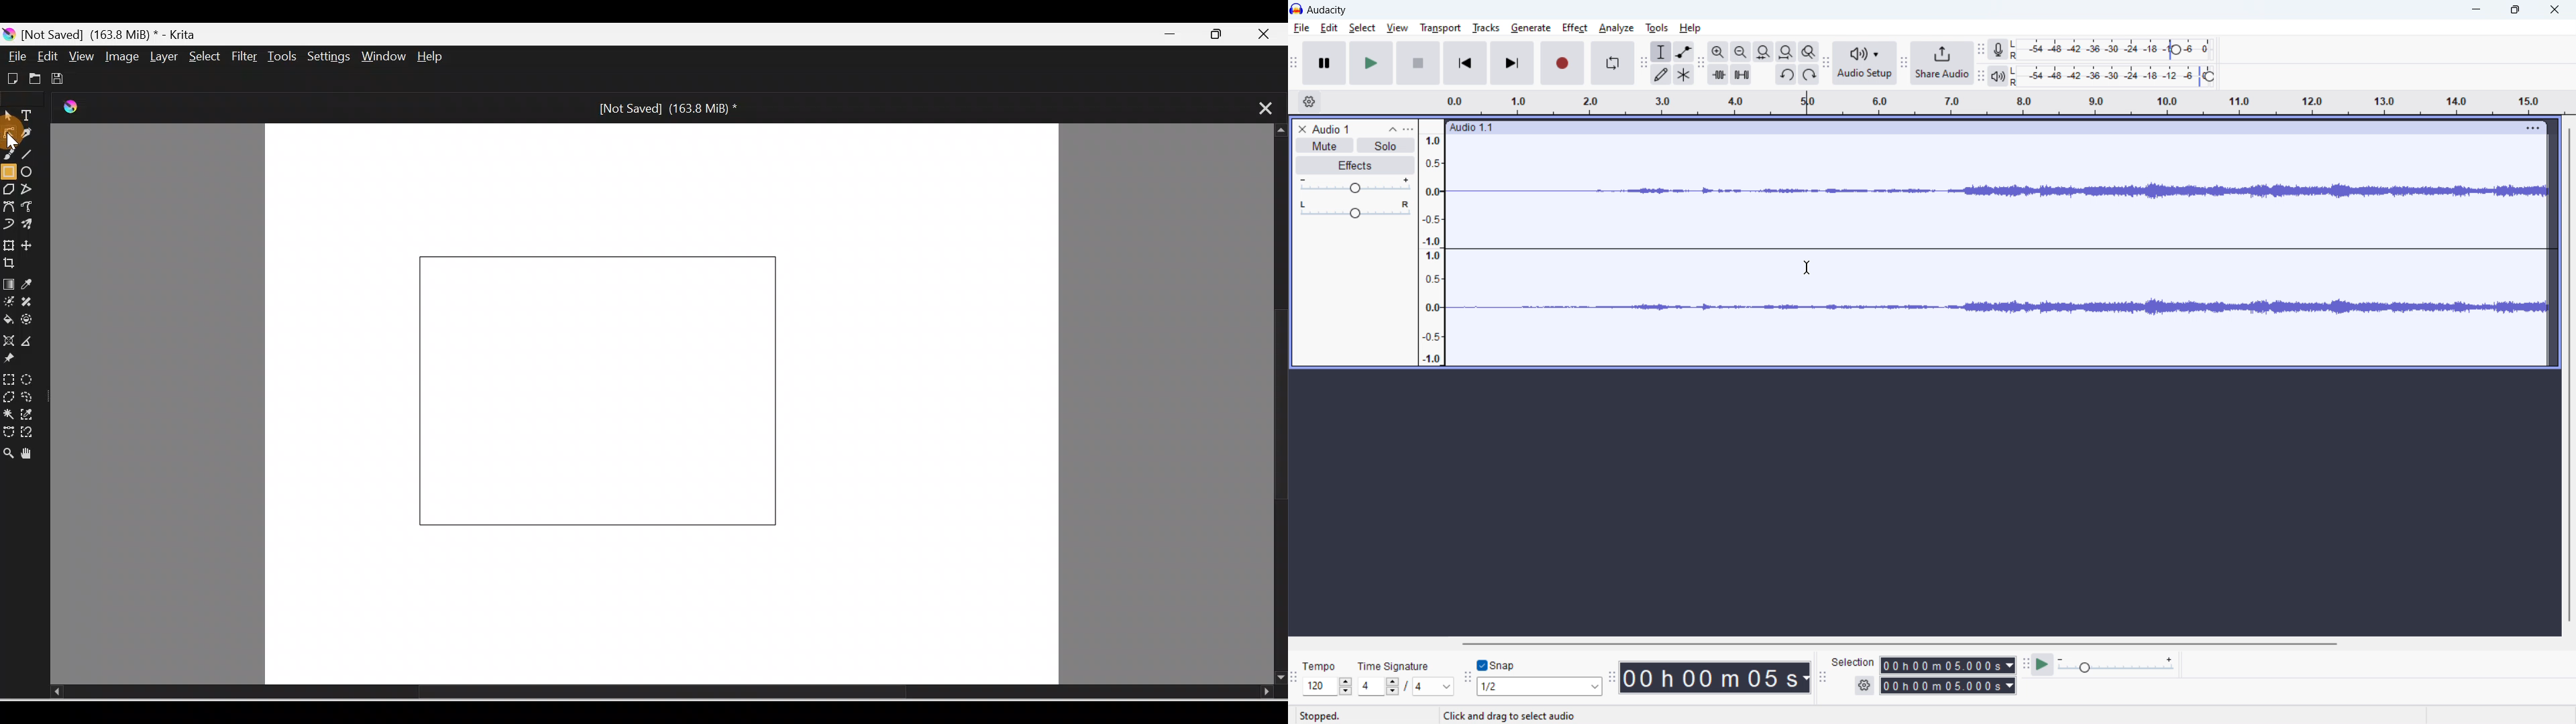 This screenshot has height=728, width=2576. I want to click on tracks, so click(1485, 28).